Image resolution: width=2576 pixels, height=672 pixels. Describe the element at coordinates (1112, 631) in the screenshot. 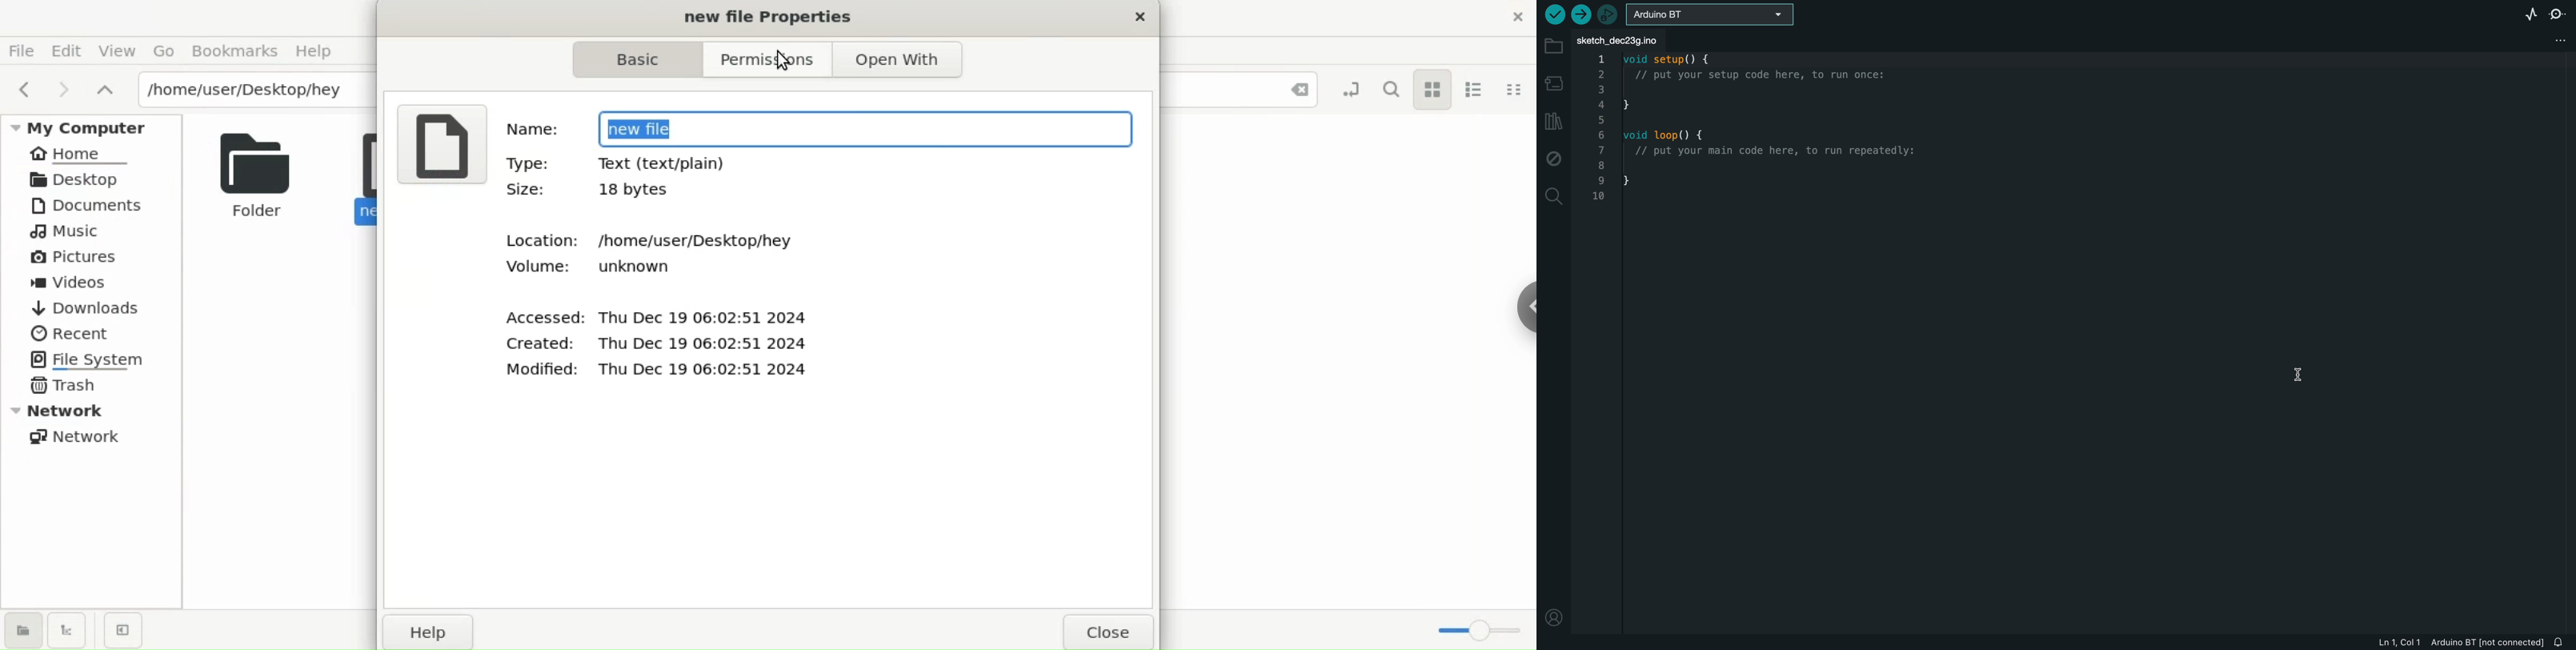

I see `Close` at that location.